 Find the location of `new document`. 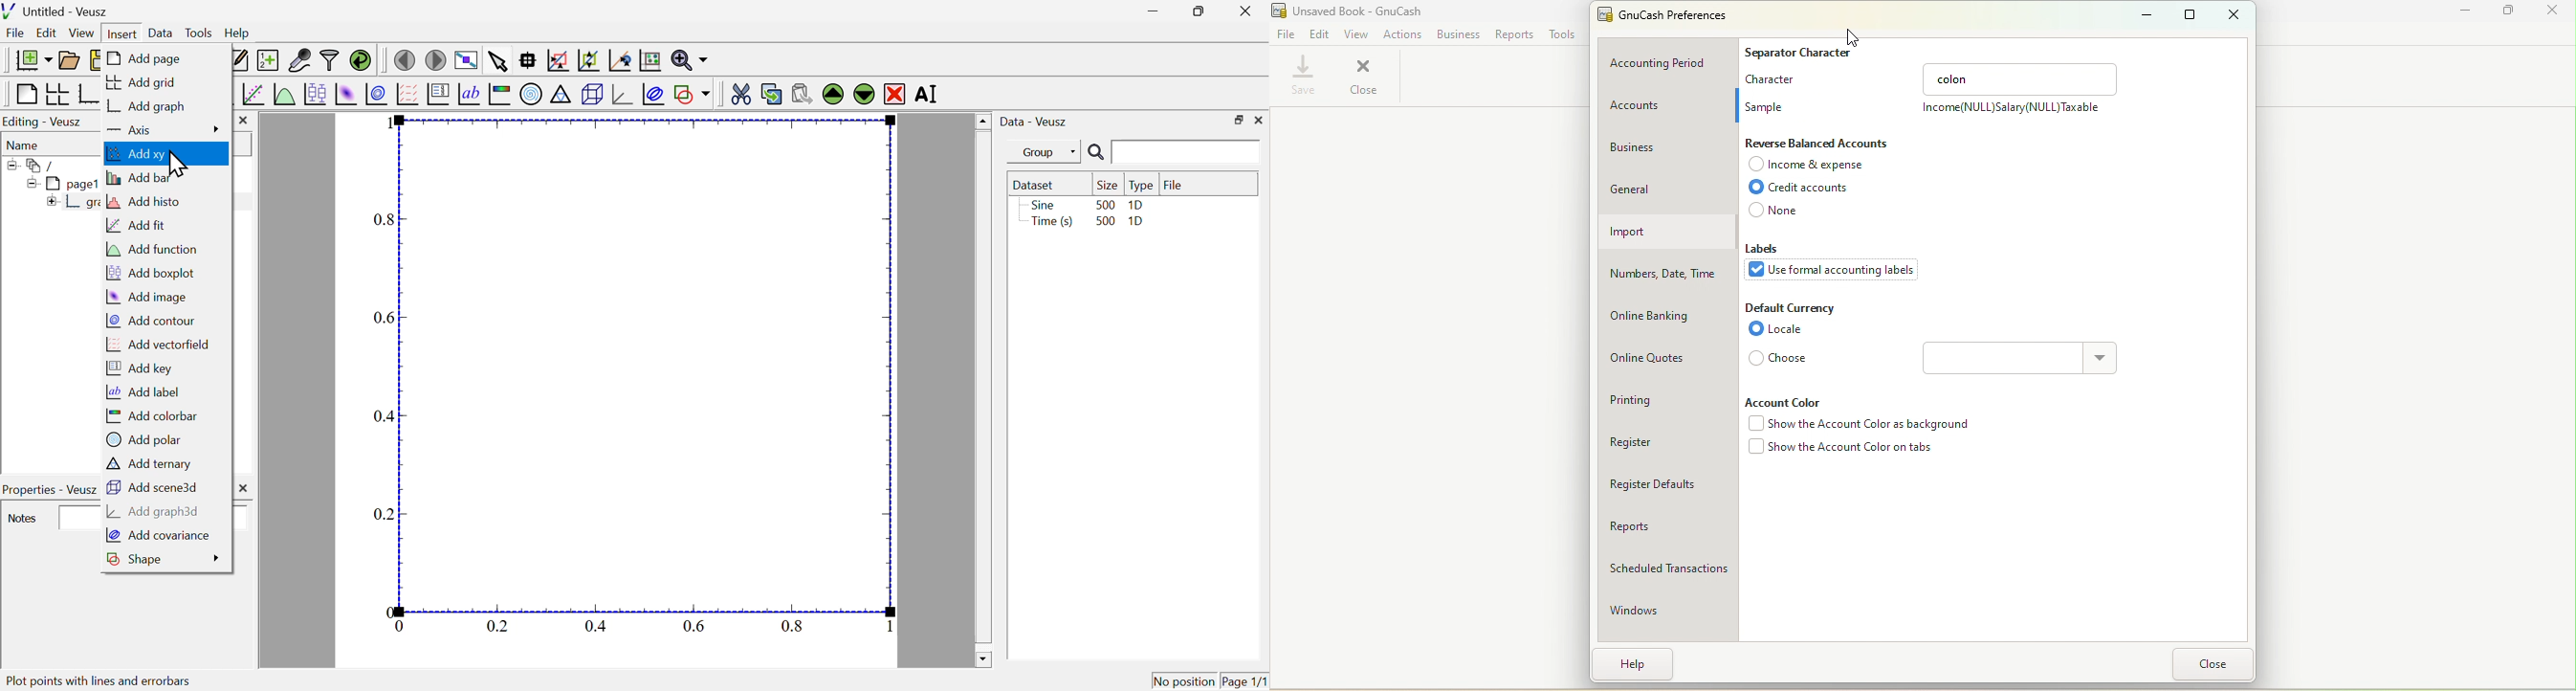

new document is located at coordinates (30, 60).